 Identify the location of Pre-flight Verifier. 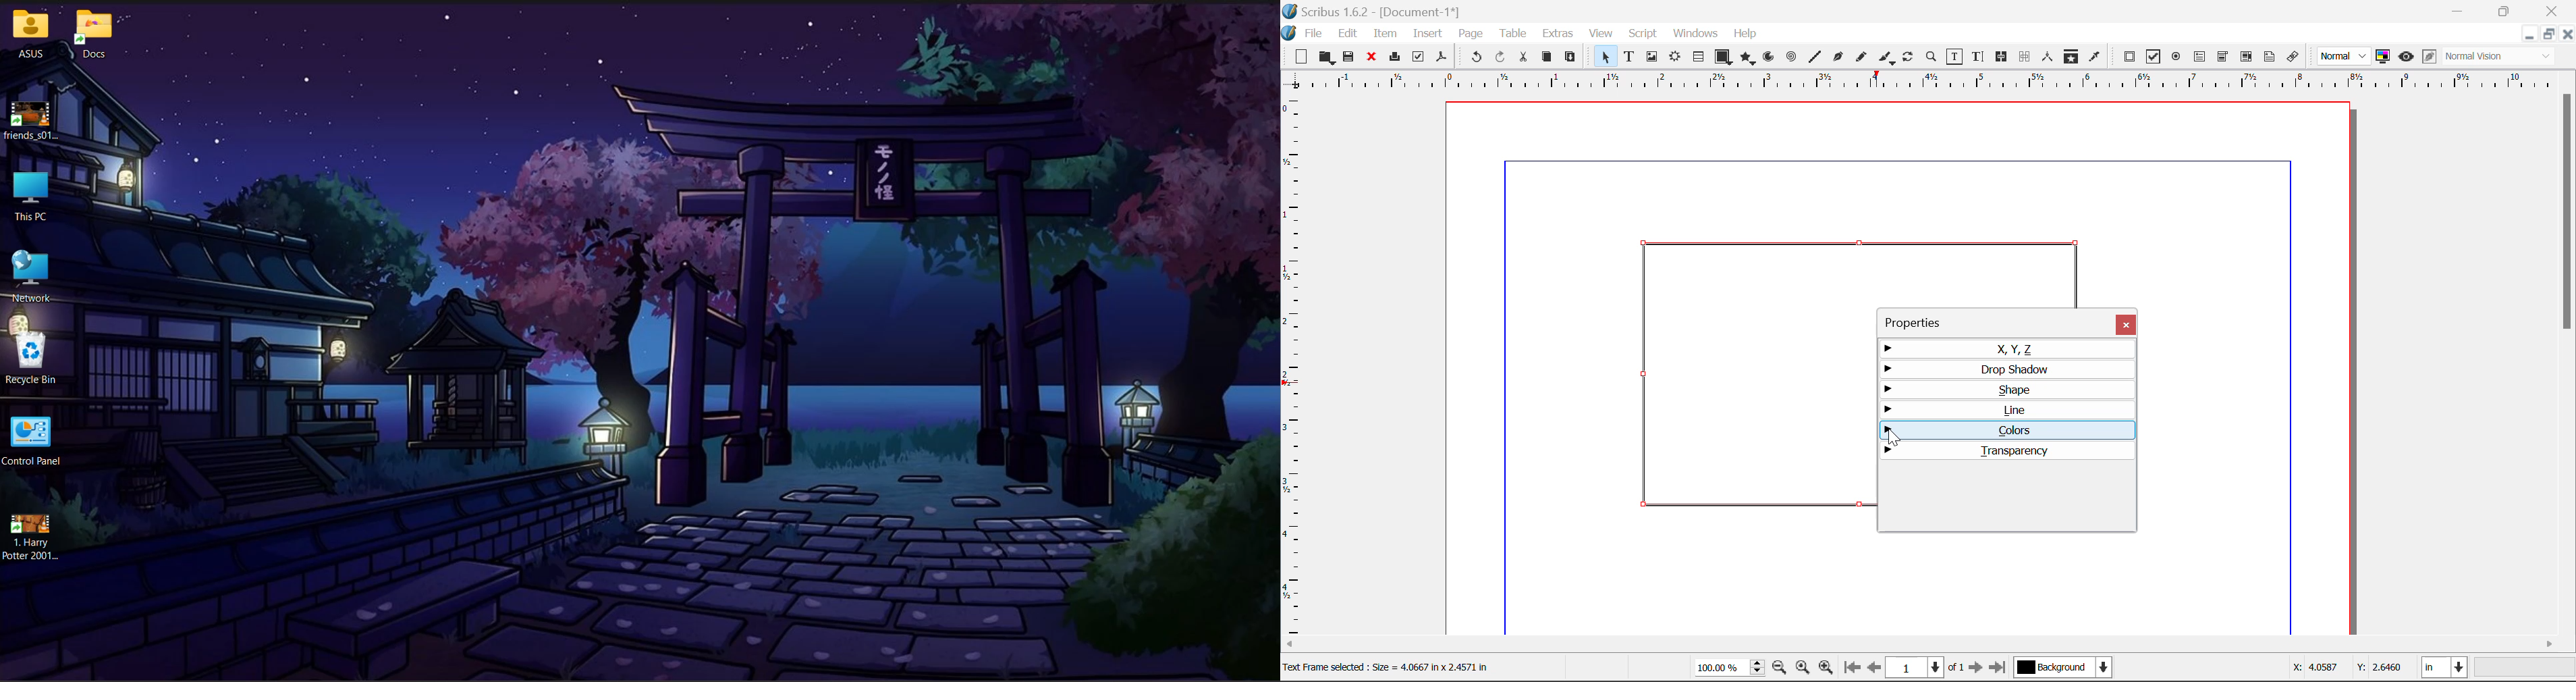
(1419, 57).